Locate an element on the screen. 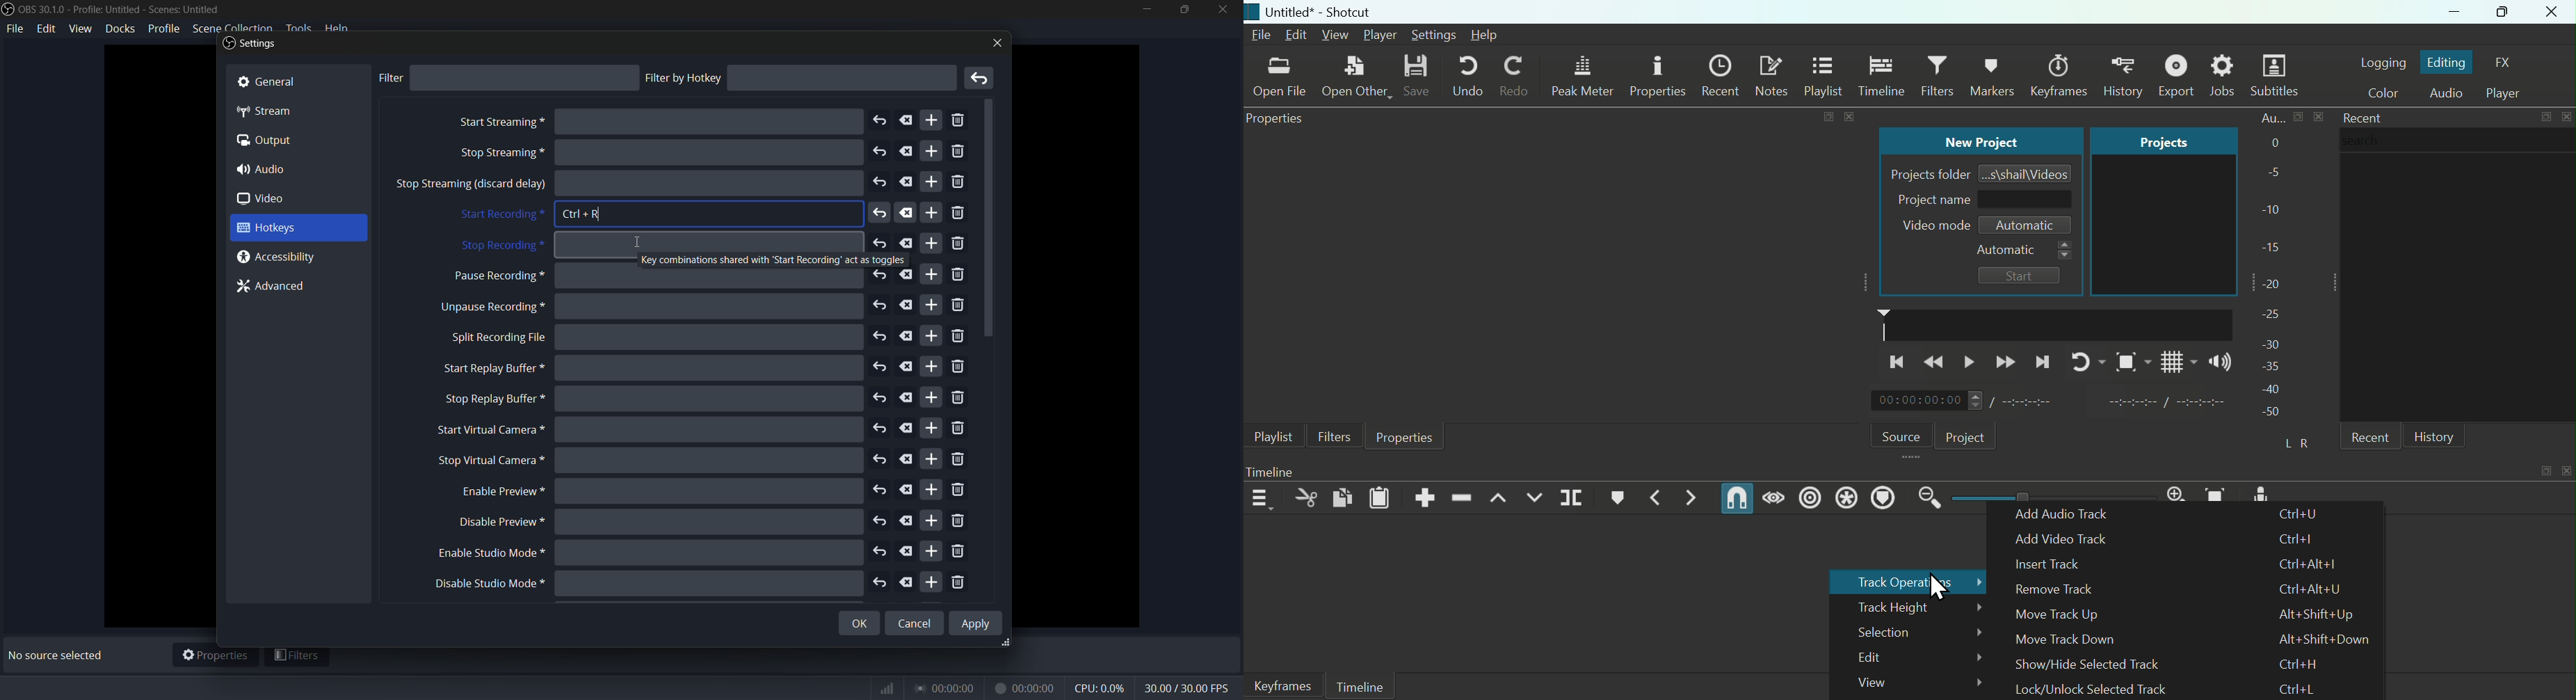 The width and height of the screenshot is (2576, 700). -30 is located at coordinates (2273, 341).